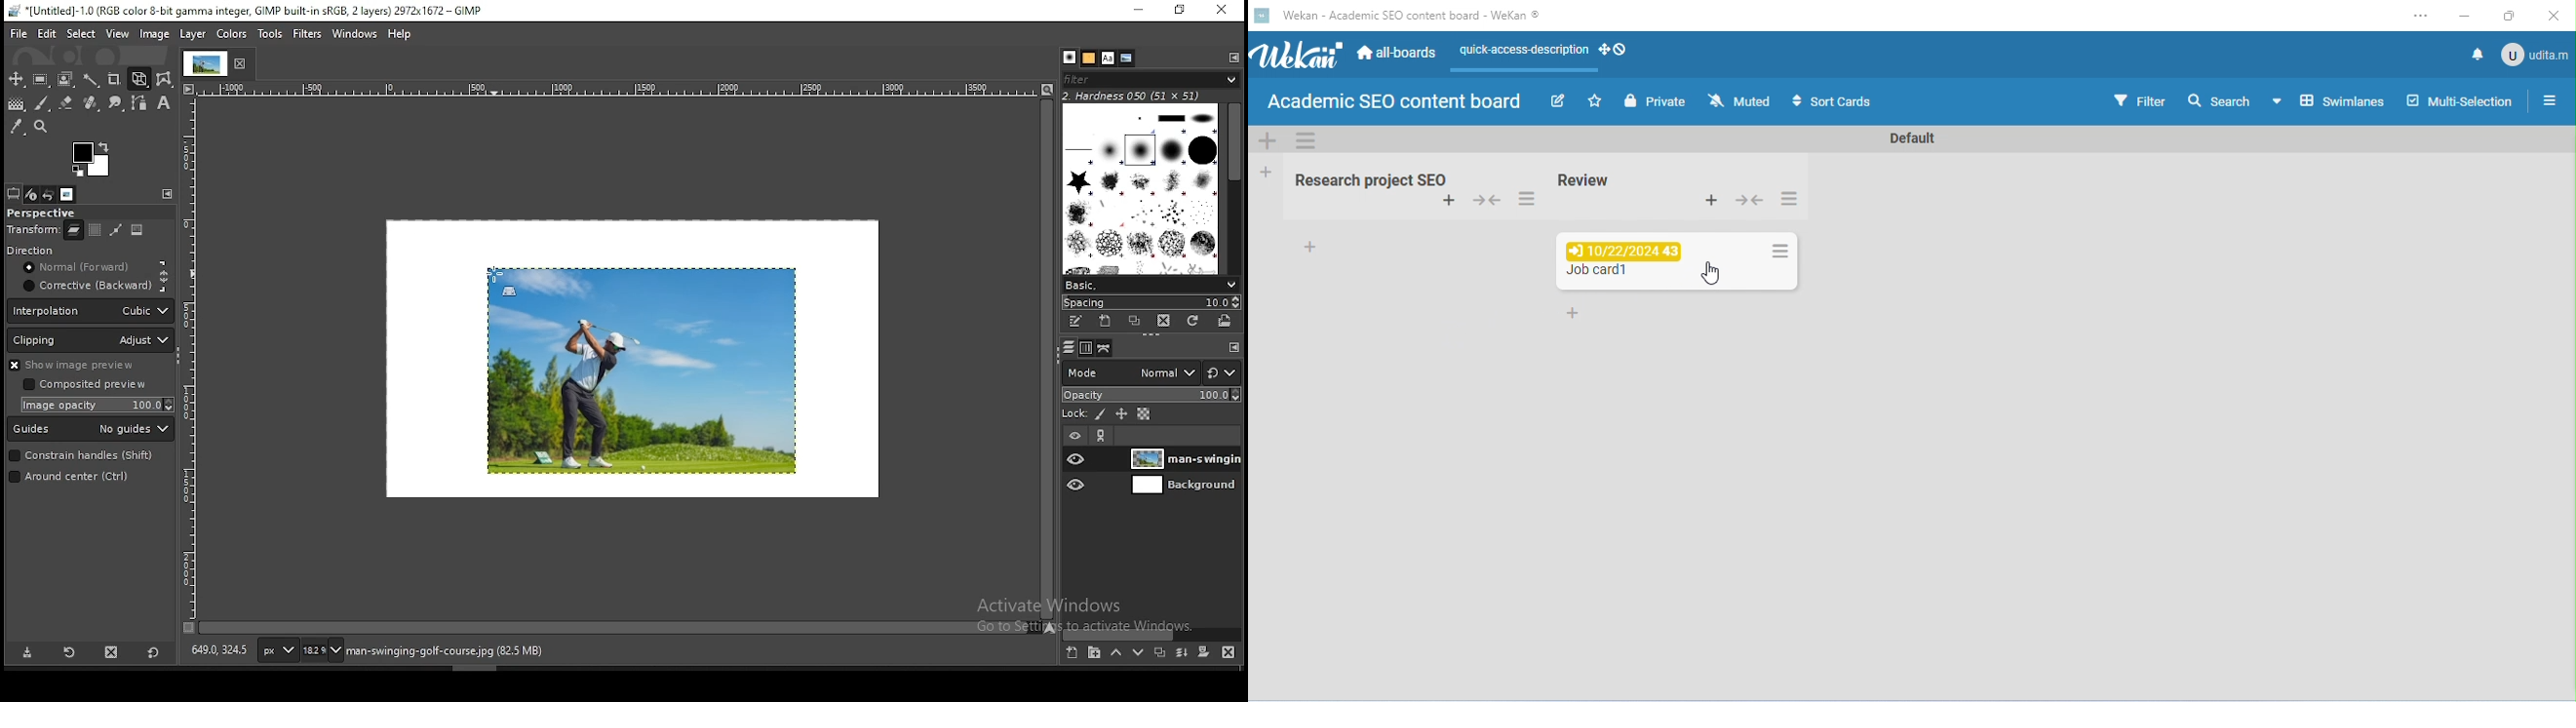 This screenshot has height=728, width=2576. Describe the element at coordinates (1103, 438) in the screenshot. I see `link` at that location.